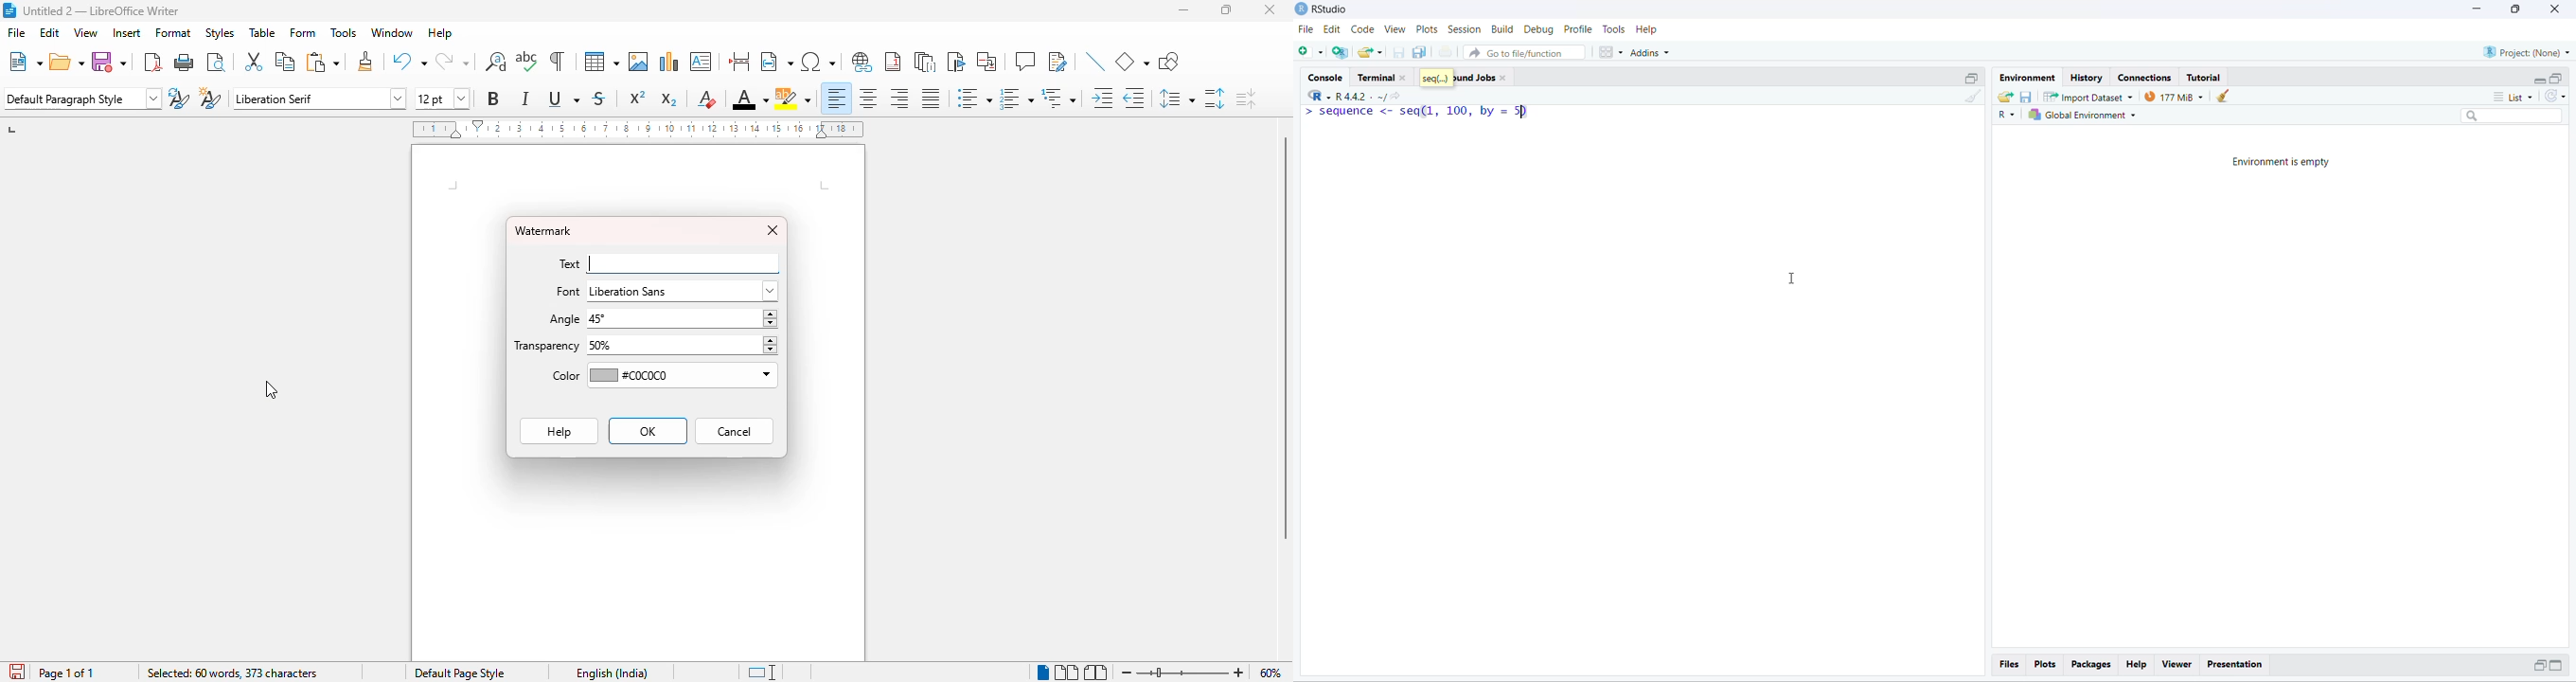  I want to click on Expand/collapse, so click(2556, 665).